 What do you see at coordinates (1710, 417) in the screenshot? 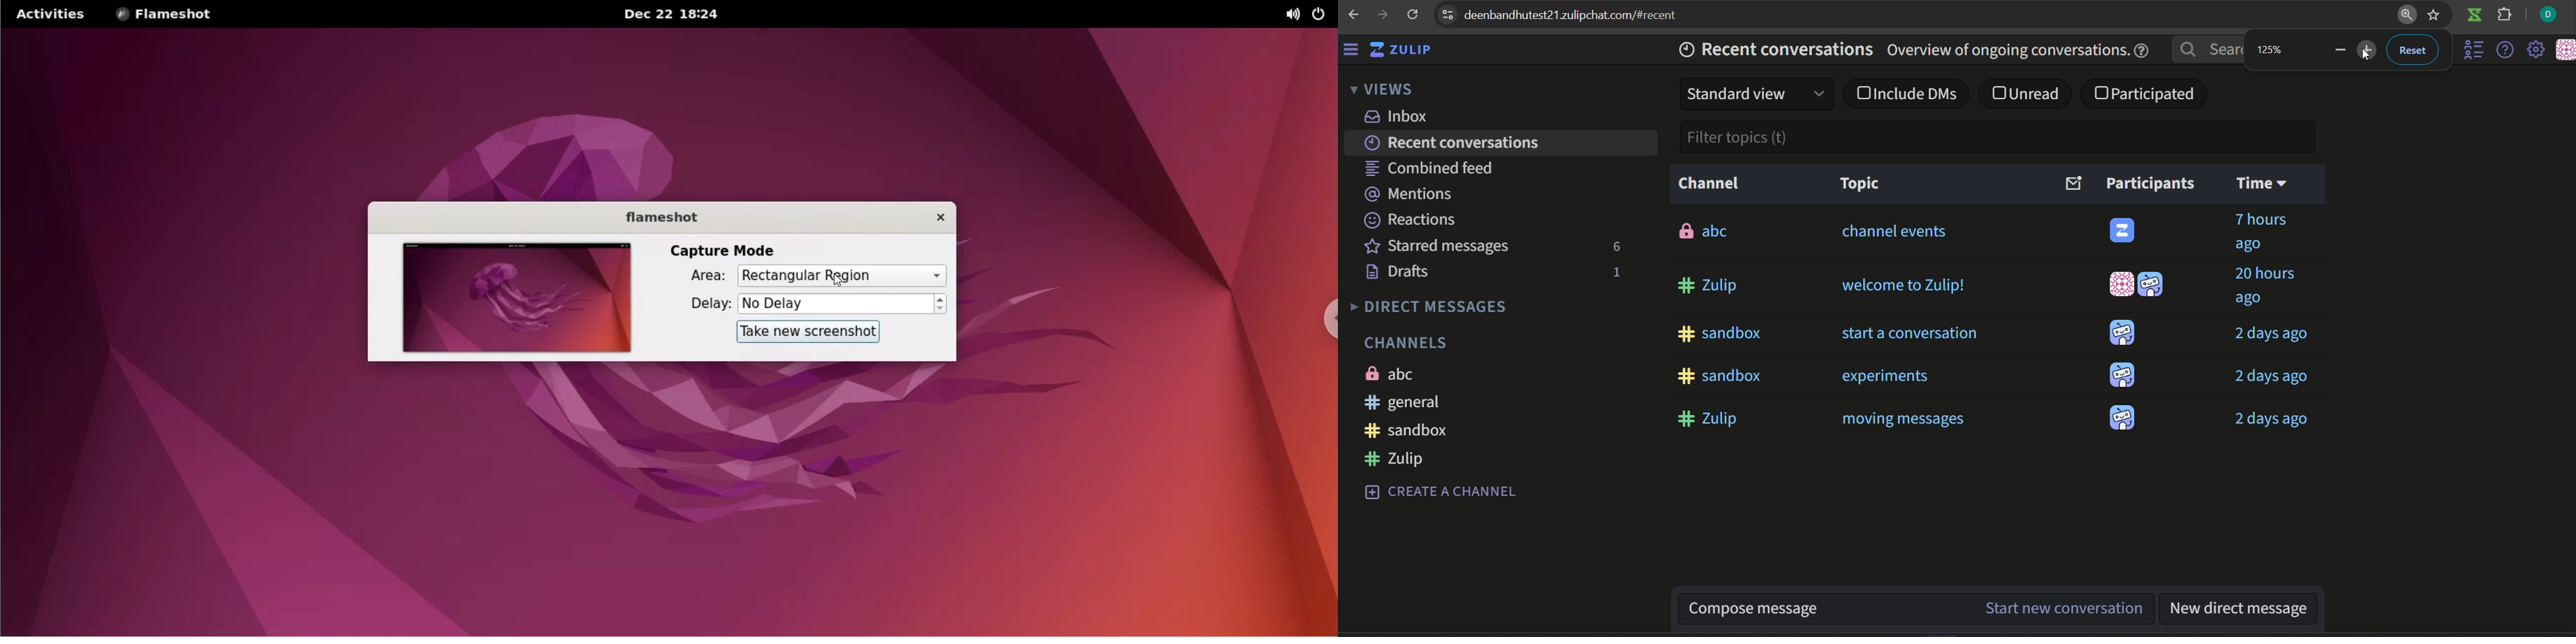
I see `#zulip` at bounding box center [1710, 417].